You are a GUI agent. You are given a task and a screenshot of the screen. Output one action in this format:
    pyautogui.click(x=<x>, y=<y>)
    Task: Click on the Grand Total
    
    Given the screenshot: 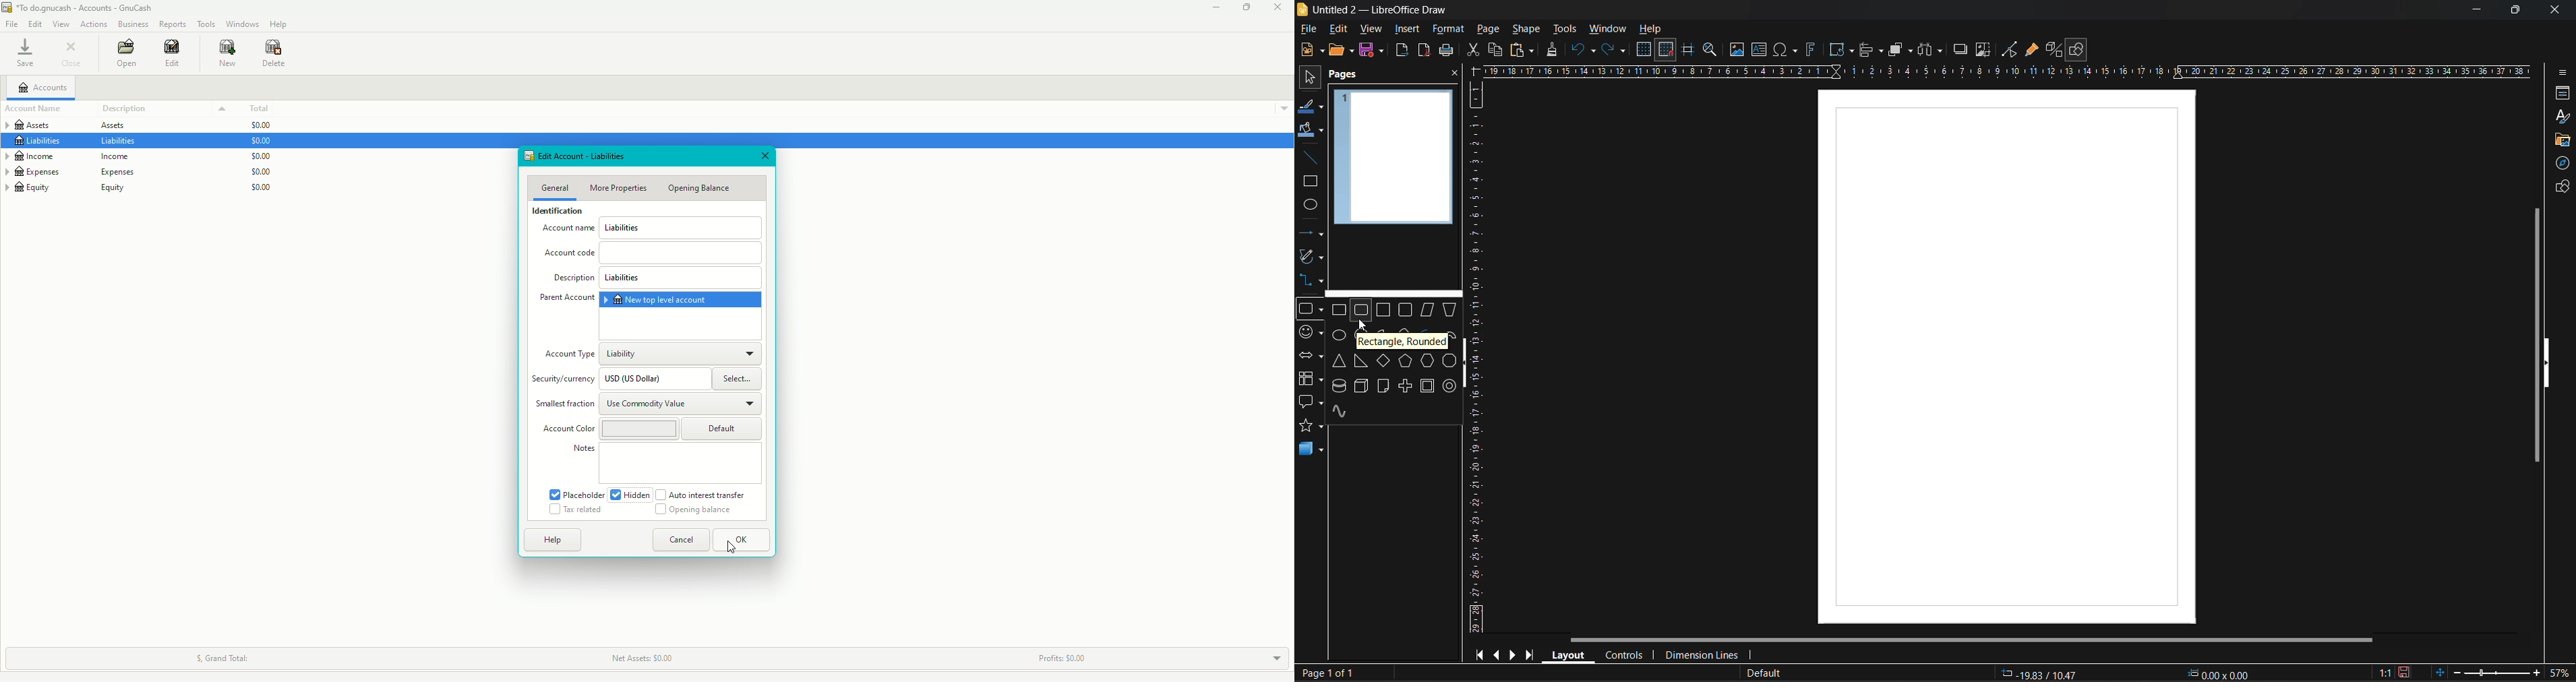 What is the action you would take?
    pyautogui.click(x=220, y=659)
    